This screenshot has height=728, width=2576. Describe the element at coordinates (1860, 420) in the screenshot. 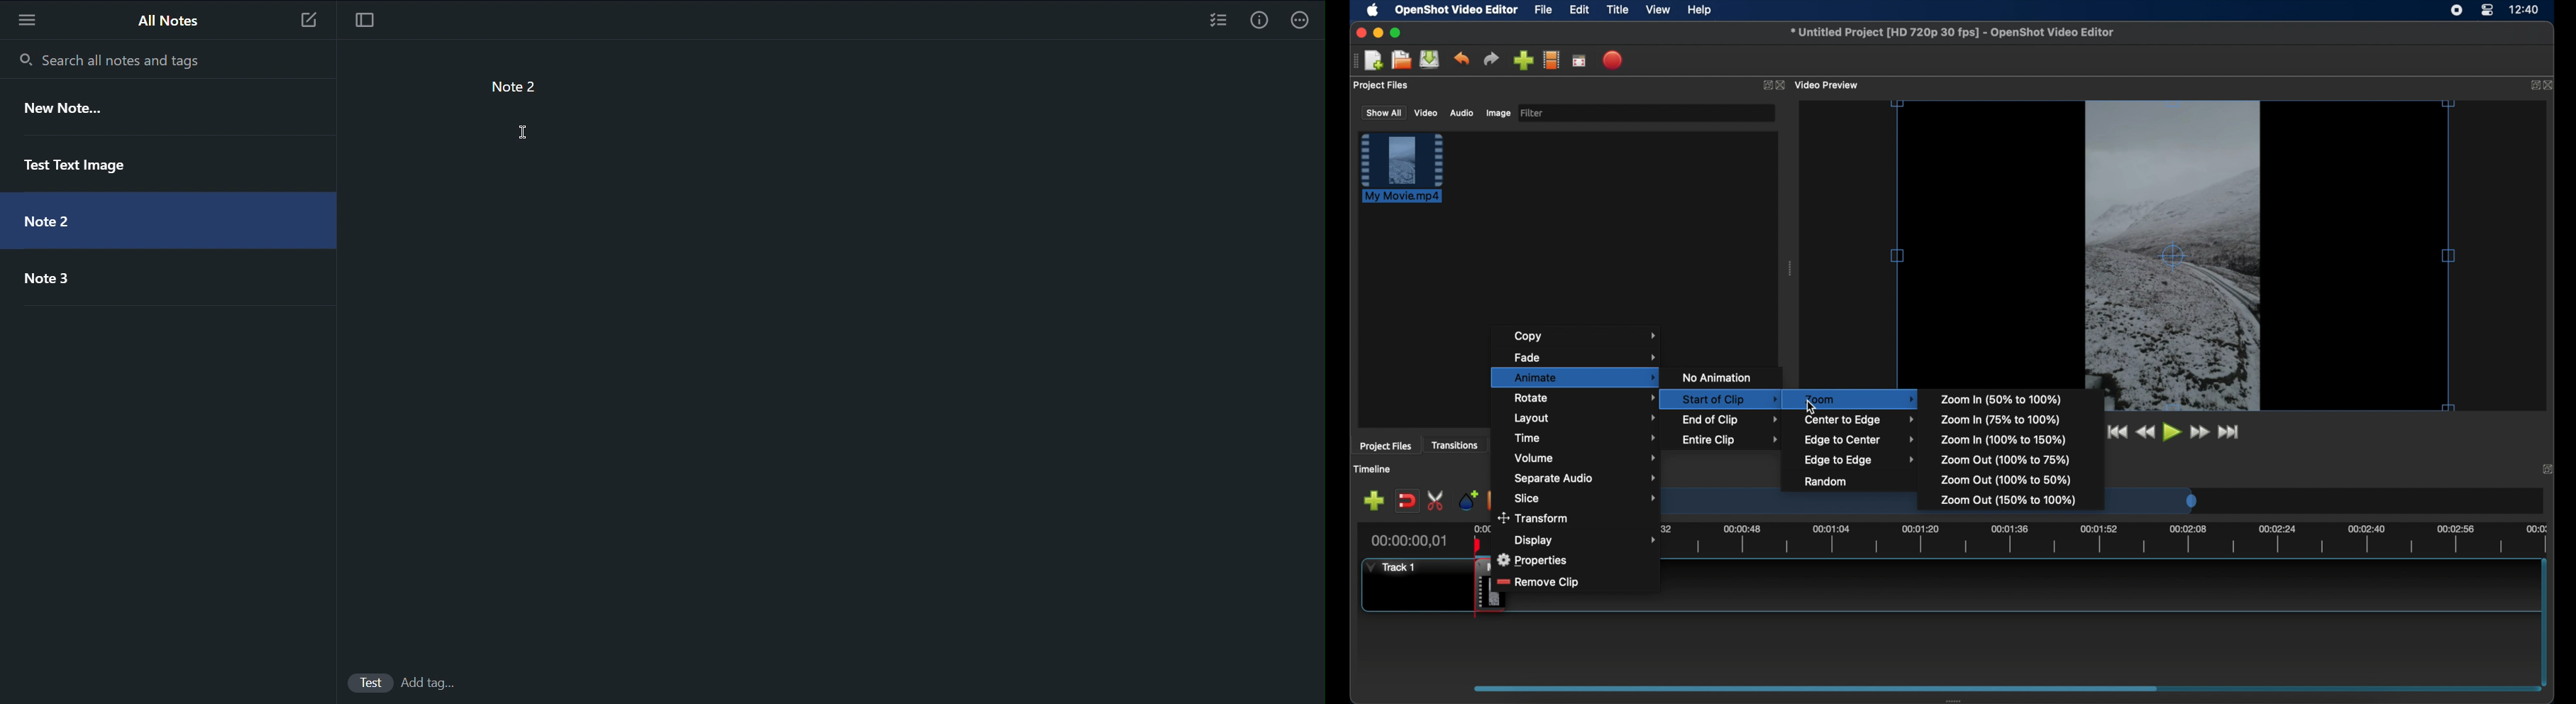

I see `center to edge  menu` at that location.